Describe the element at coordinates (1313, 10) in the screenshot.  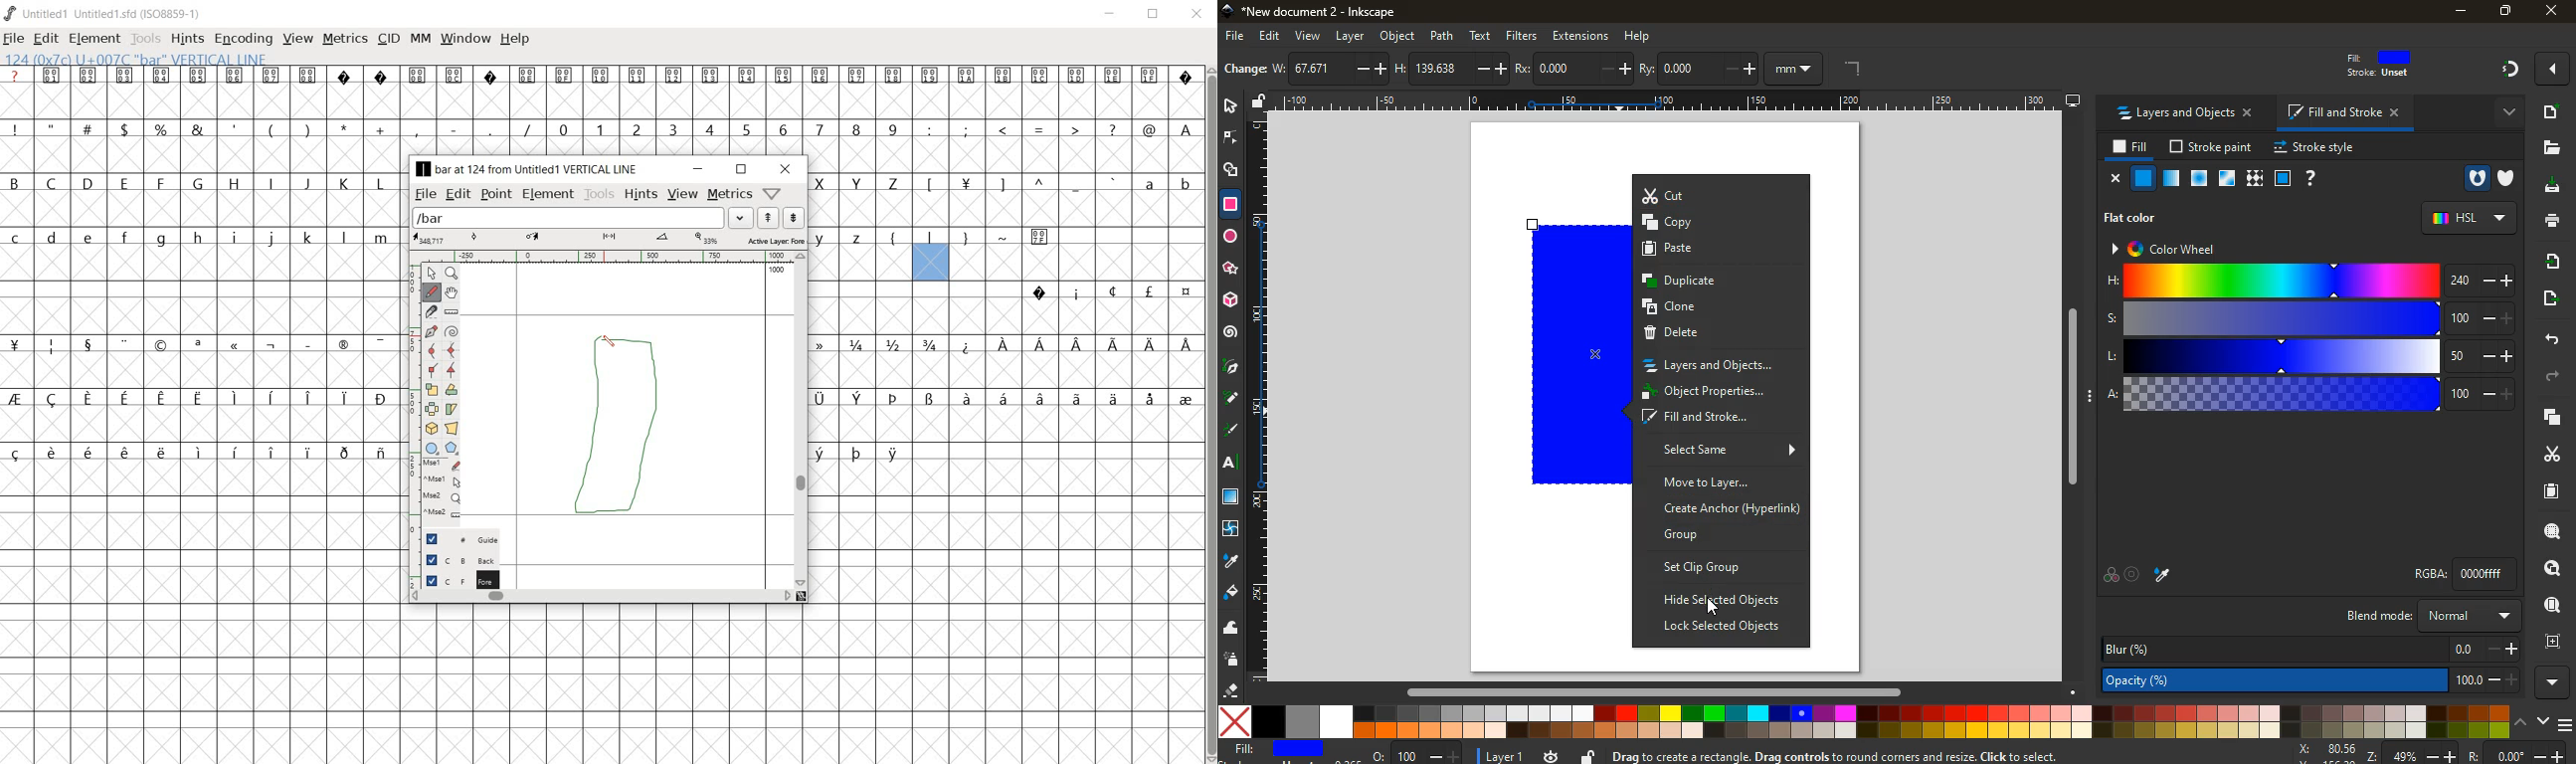
I see `inkscape` at that location.